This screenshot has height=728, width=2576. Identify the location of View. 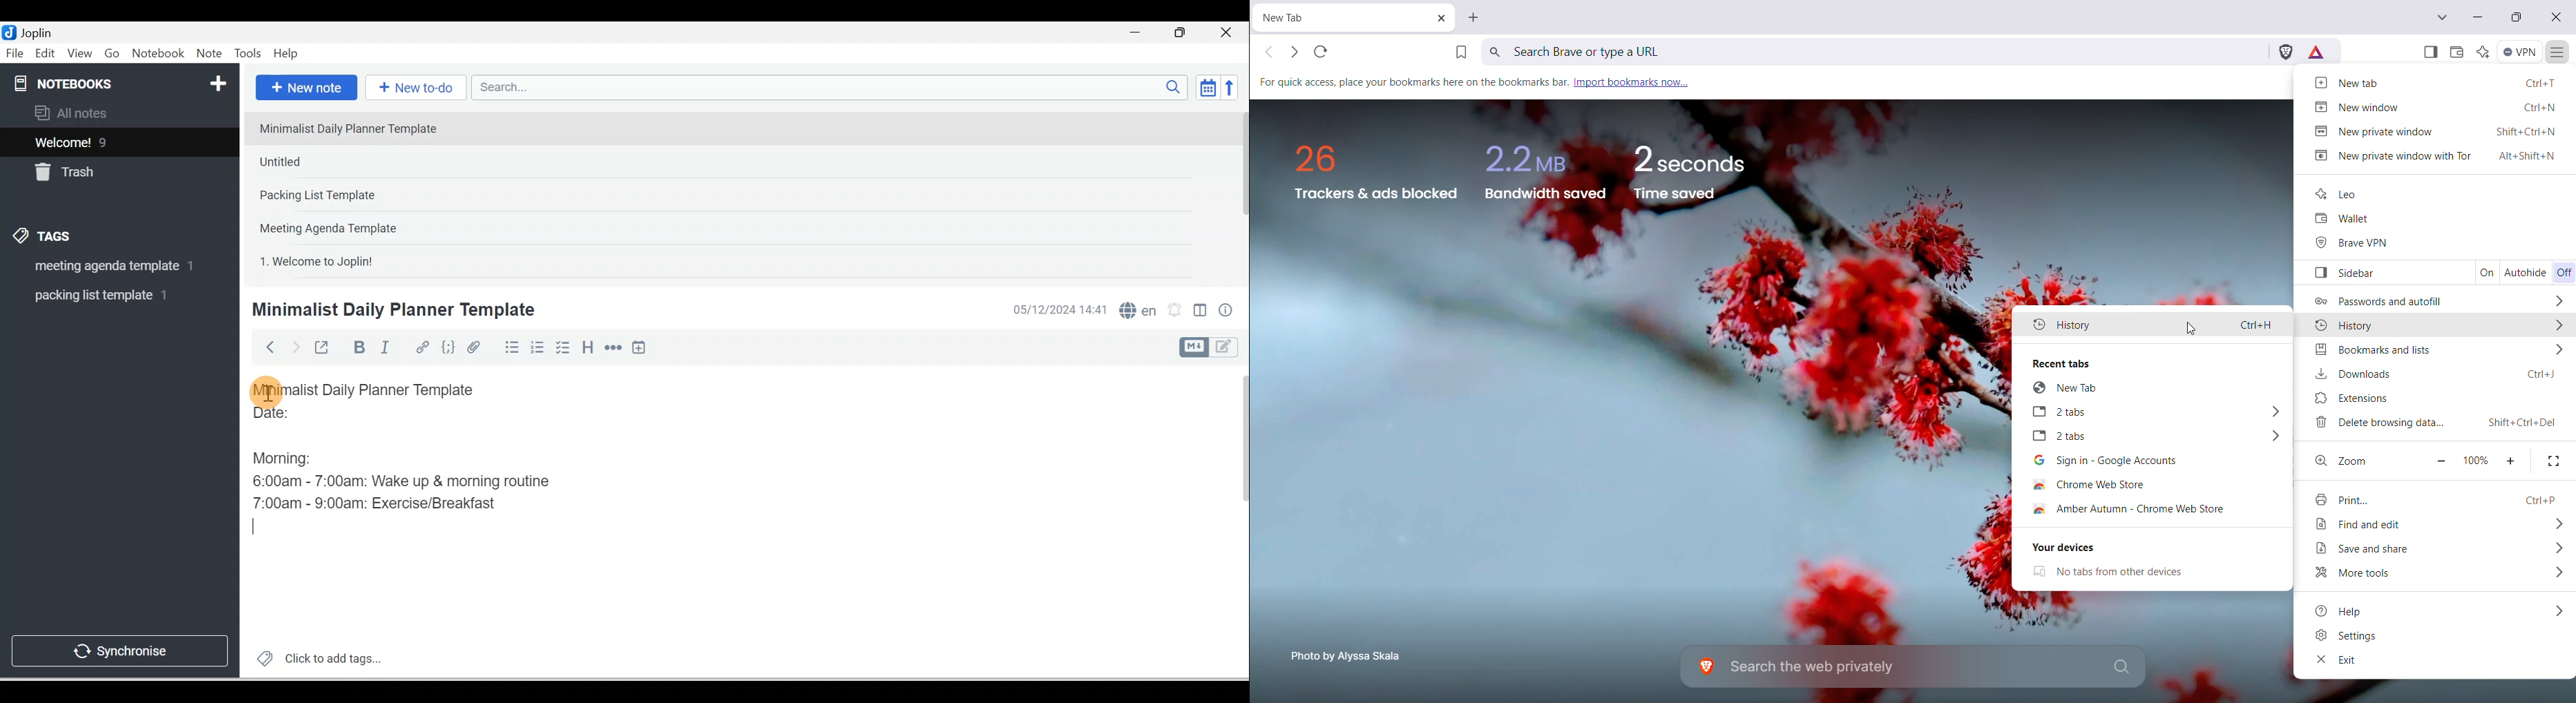
(79, 54).